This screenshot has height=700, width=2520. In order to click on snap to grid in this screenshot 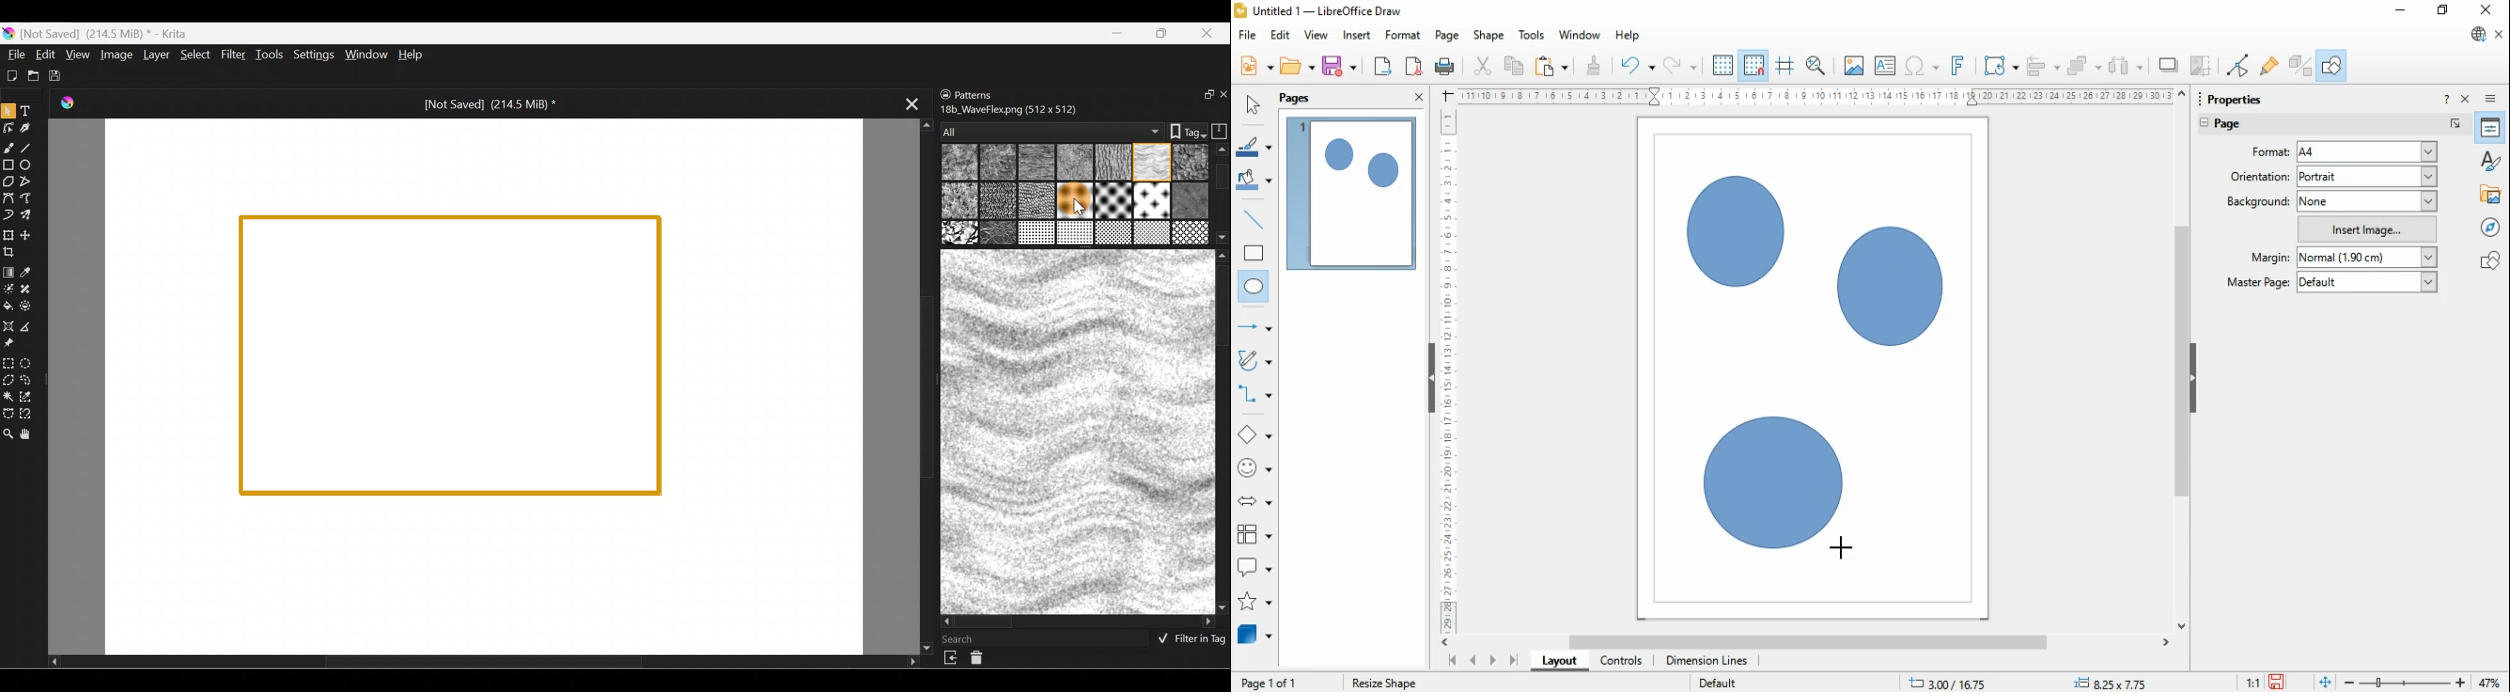, I will do `click(1755, 65)`.